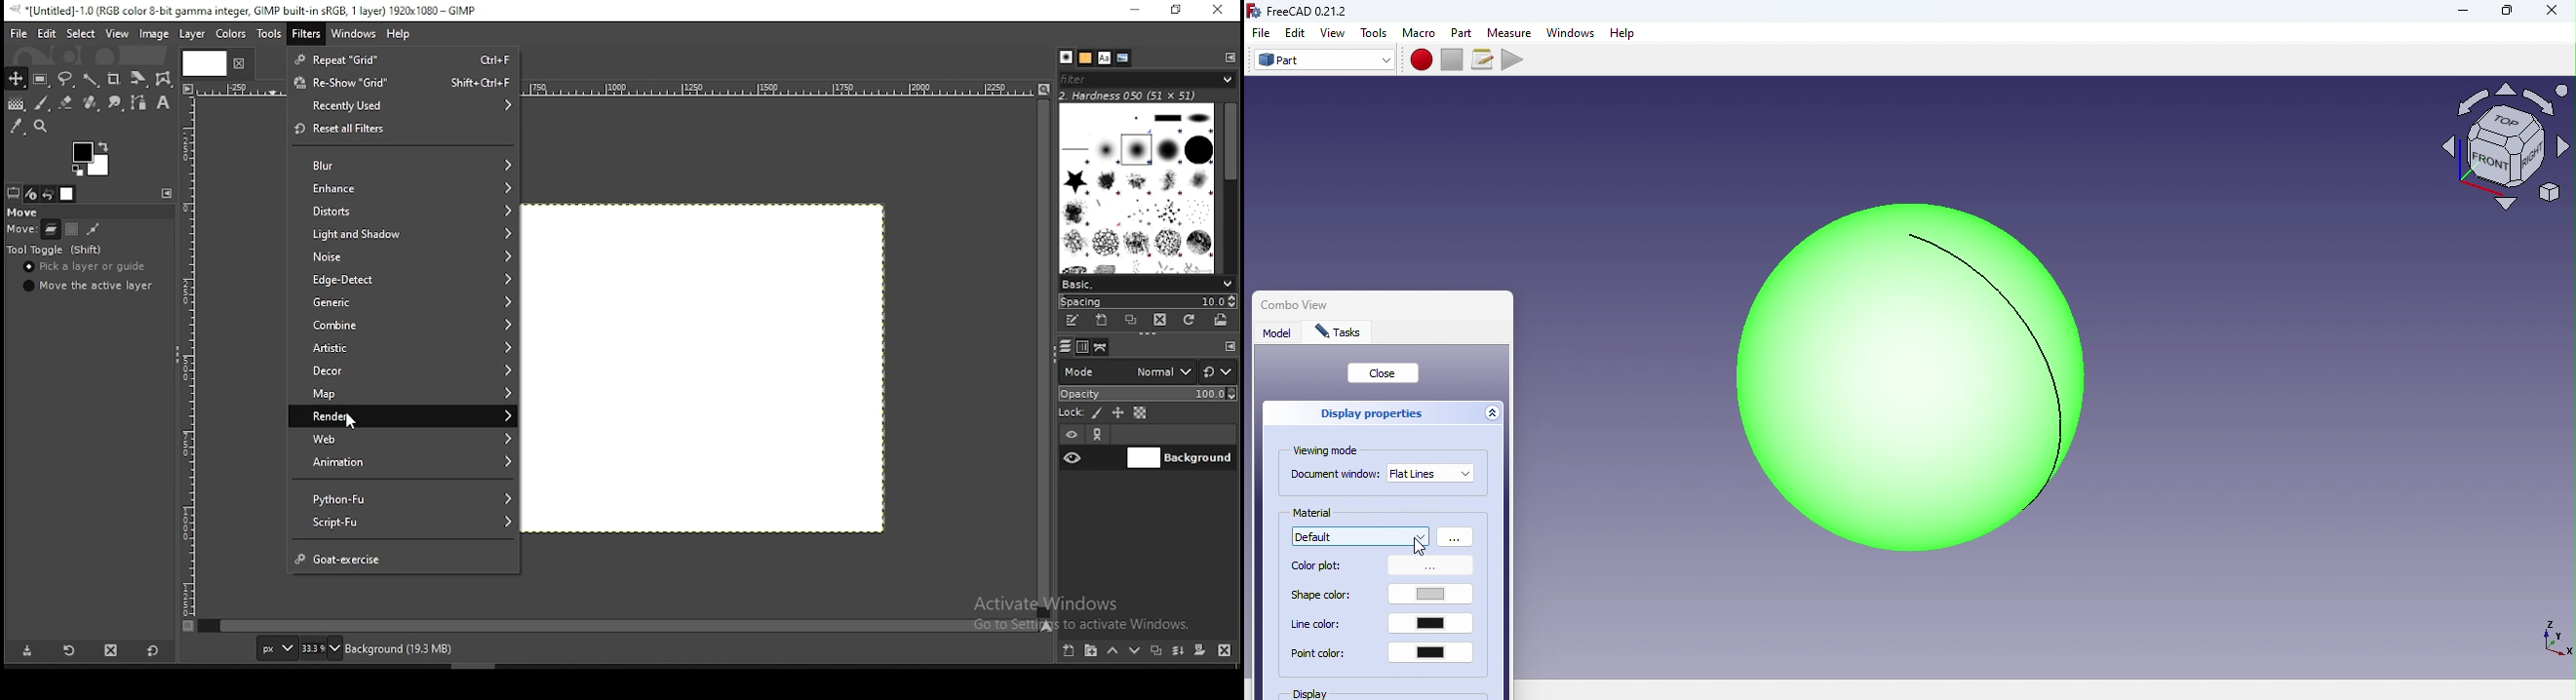 The image size is (2576, 700). What do you see at coordinates (1324, 60) in the screenshot?
I see `Part` at bounding box center [1324, 60].